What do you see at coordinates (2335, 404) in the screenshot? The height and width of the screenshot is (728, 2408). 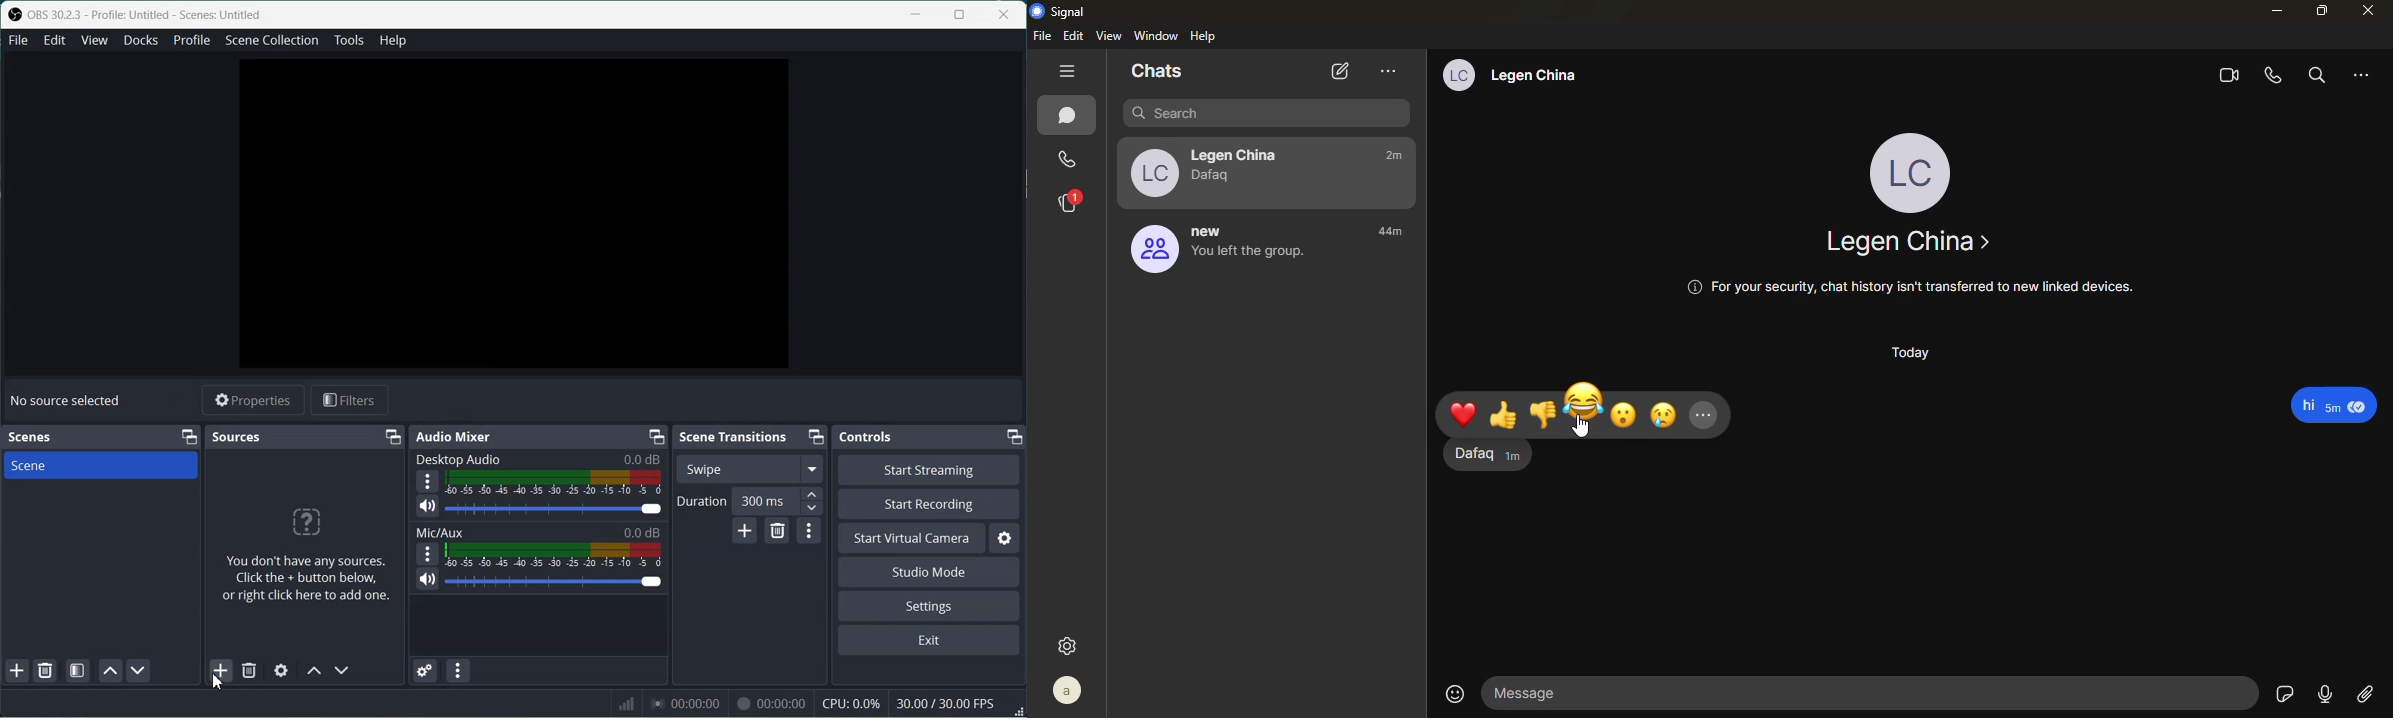 I see `message- Hi 5m` at bounding box center [2335, 404].